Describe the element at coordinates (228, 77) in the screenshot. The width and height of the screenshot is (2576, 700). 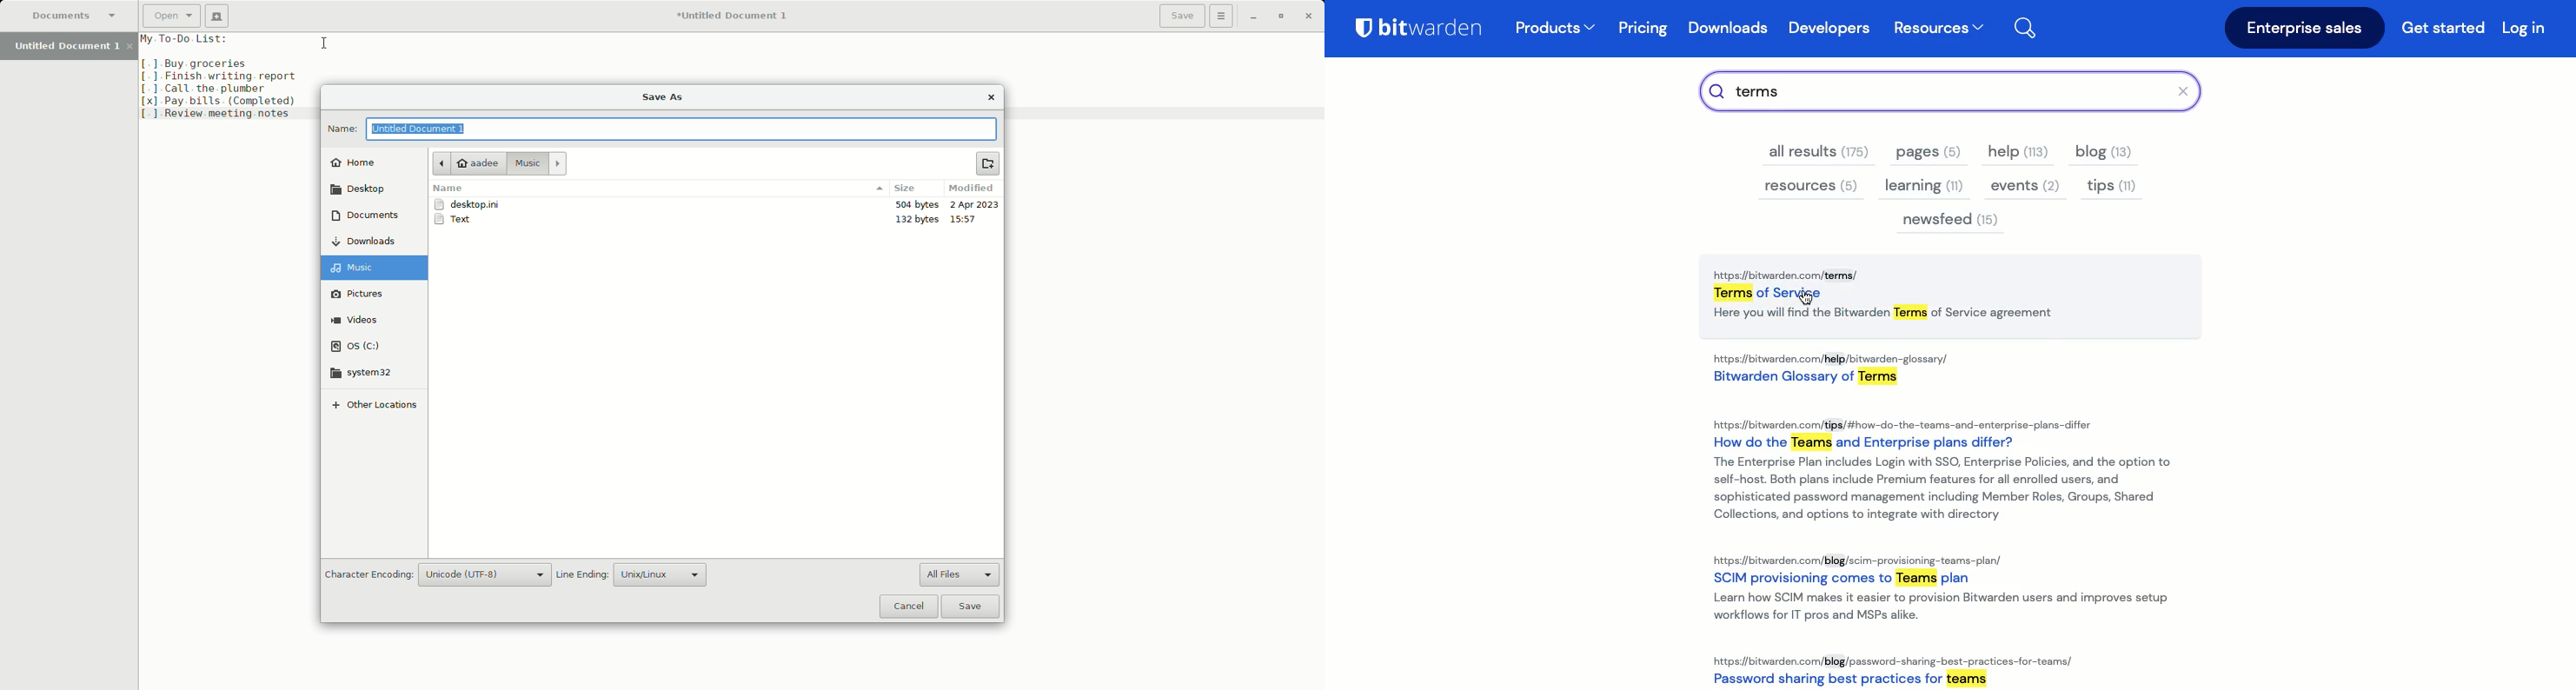
I see `To-Do.-List:[1 Buy groceries[1 Finish writing. report[1 Call the plumber[x] Pay bills. (Completed)[1 Review meeting notes|` at that location.